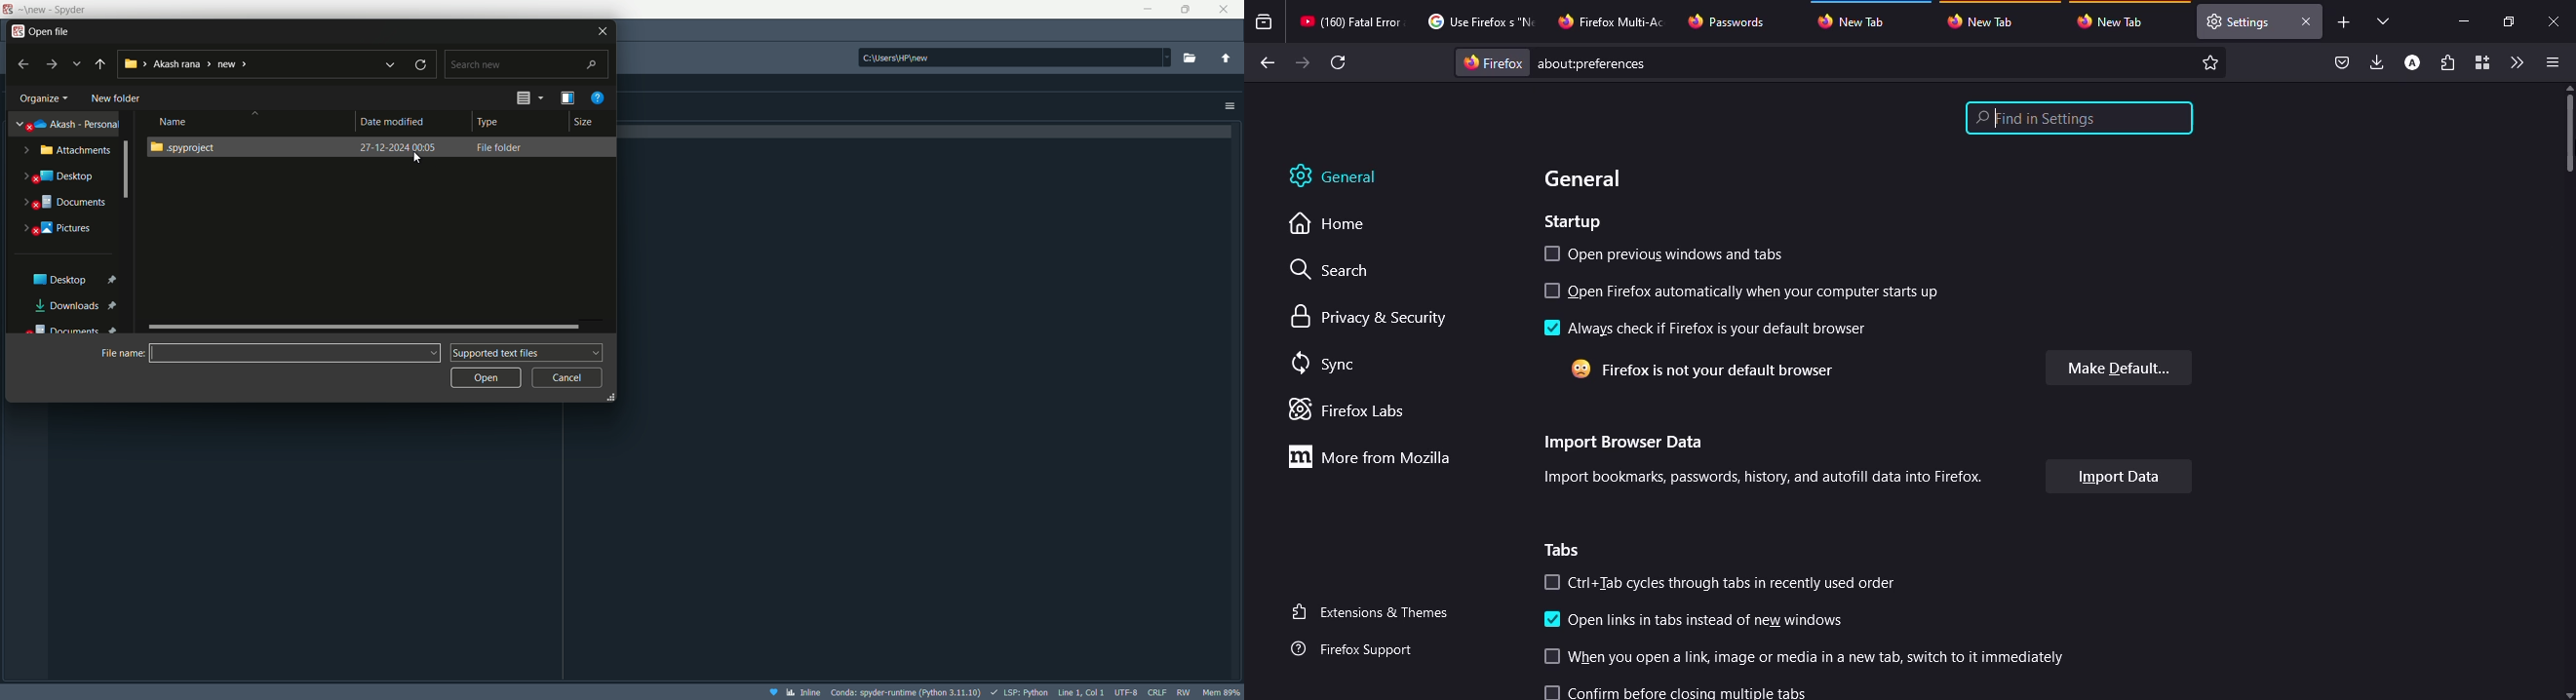 This screenshot has width=2576, height=700. I want to click on close, so click(603, 30).